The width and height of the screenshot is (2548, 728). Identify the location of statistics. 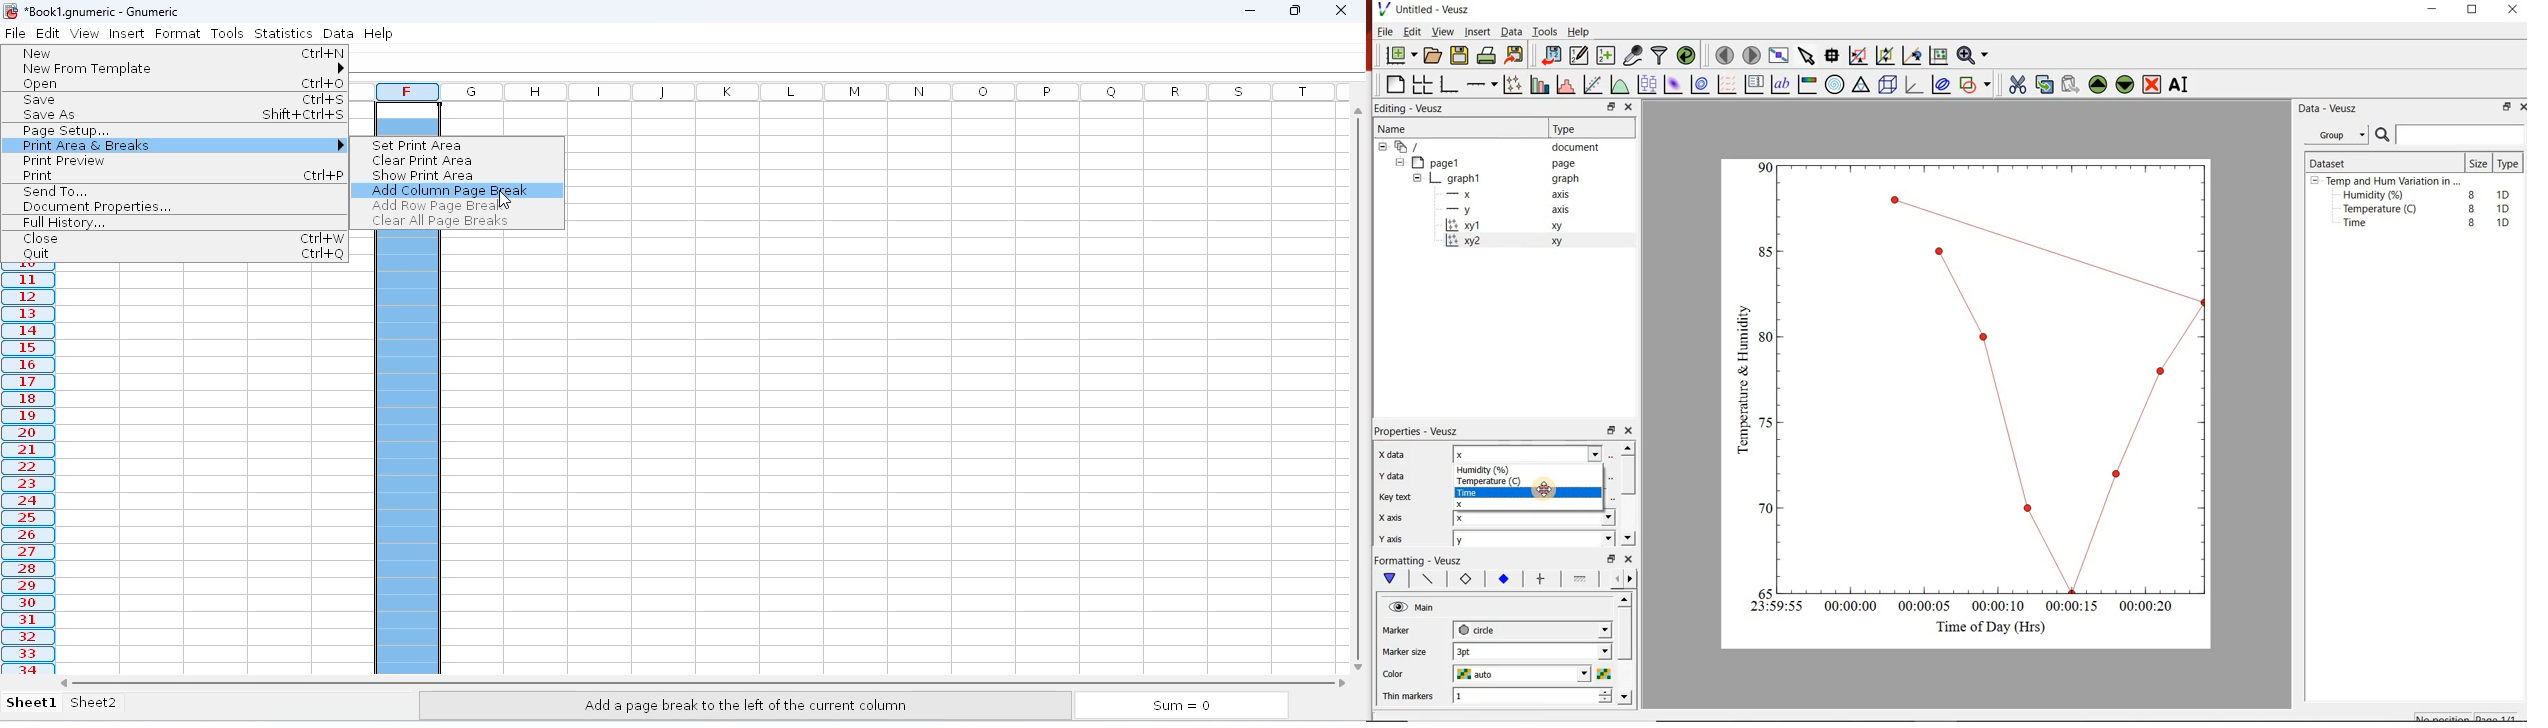
(284, 32).